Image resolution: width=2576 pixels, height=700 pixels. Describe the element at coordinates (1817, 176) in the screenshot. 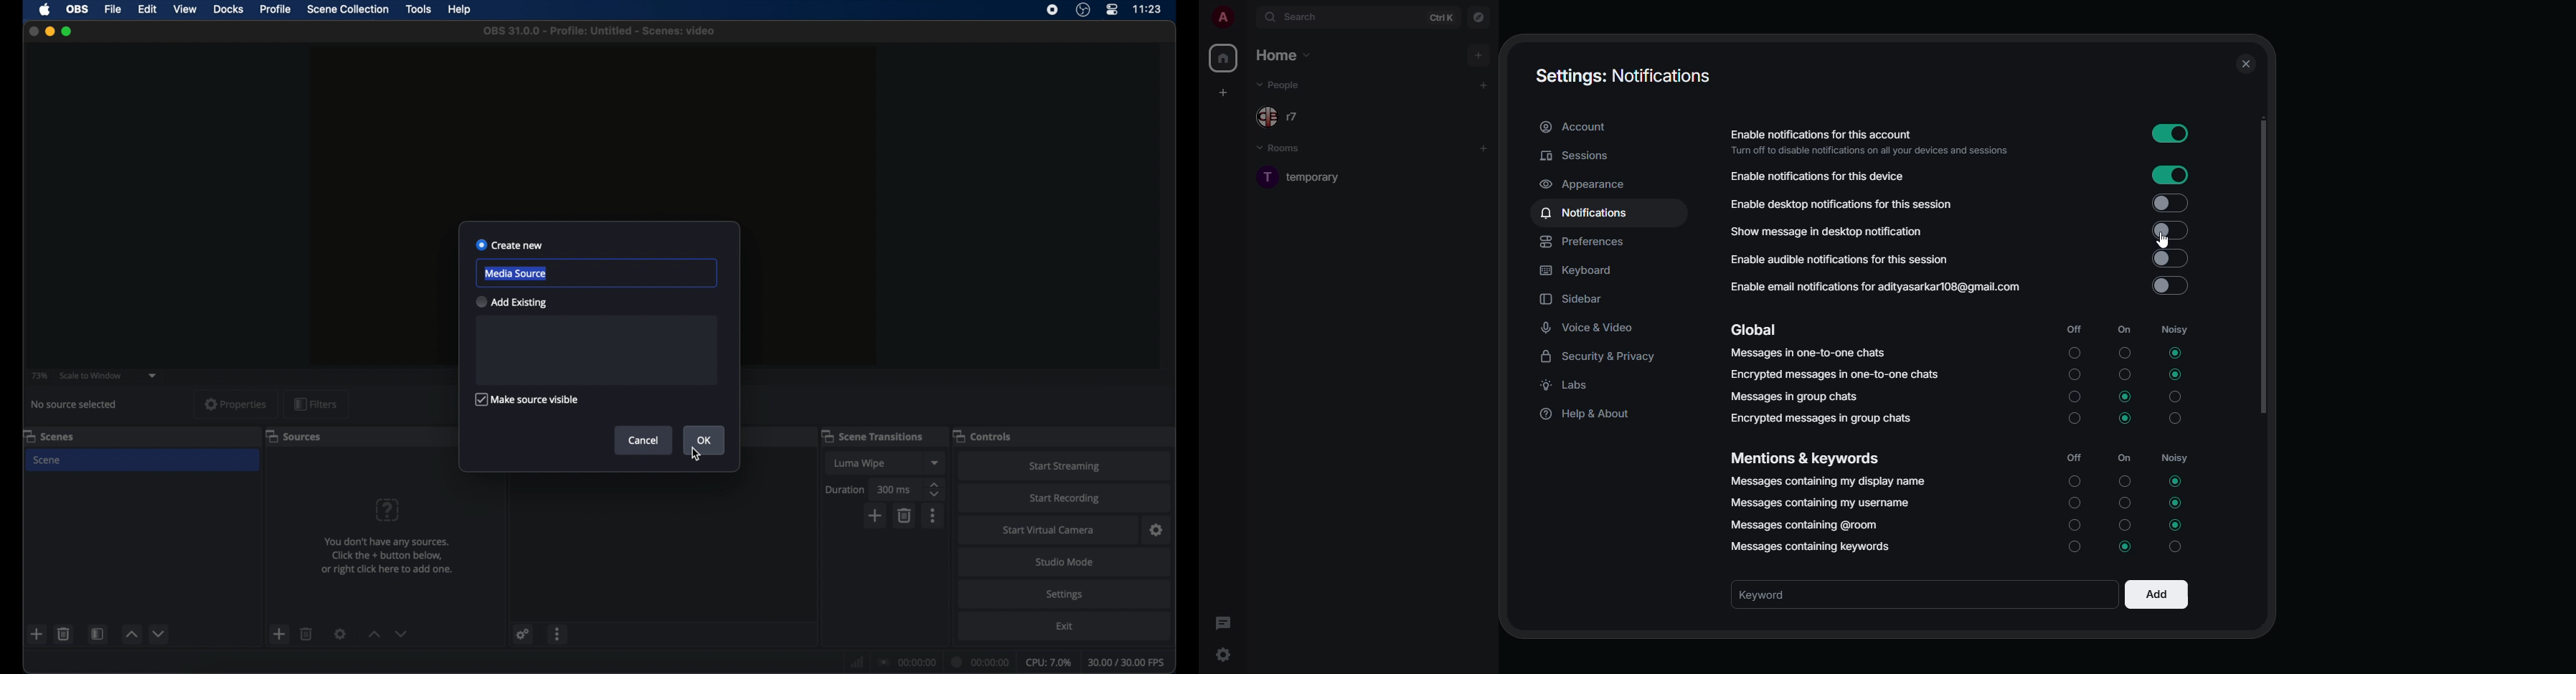

I see `enable notifications for this device` at that location.